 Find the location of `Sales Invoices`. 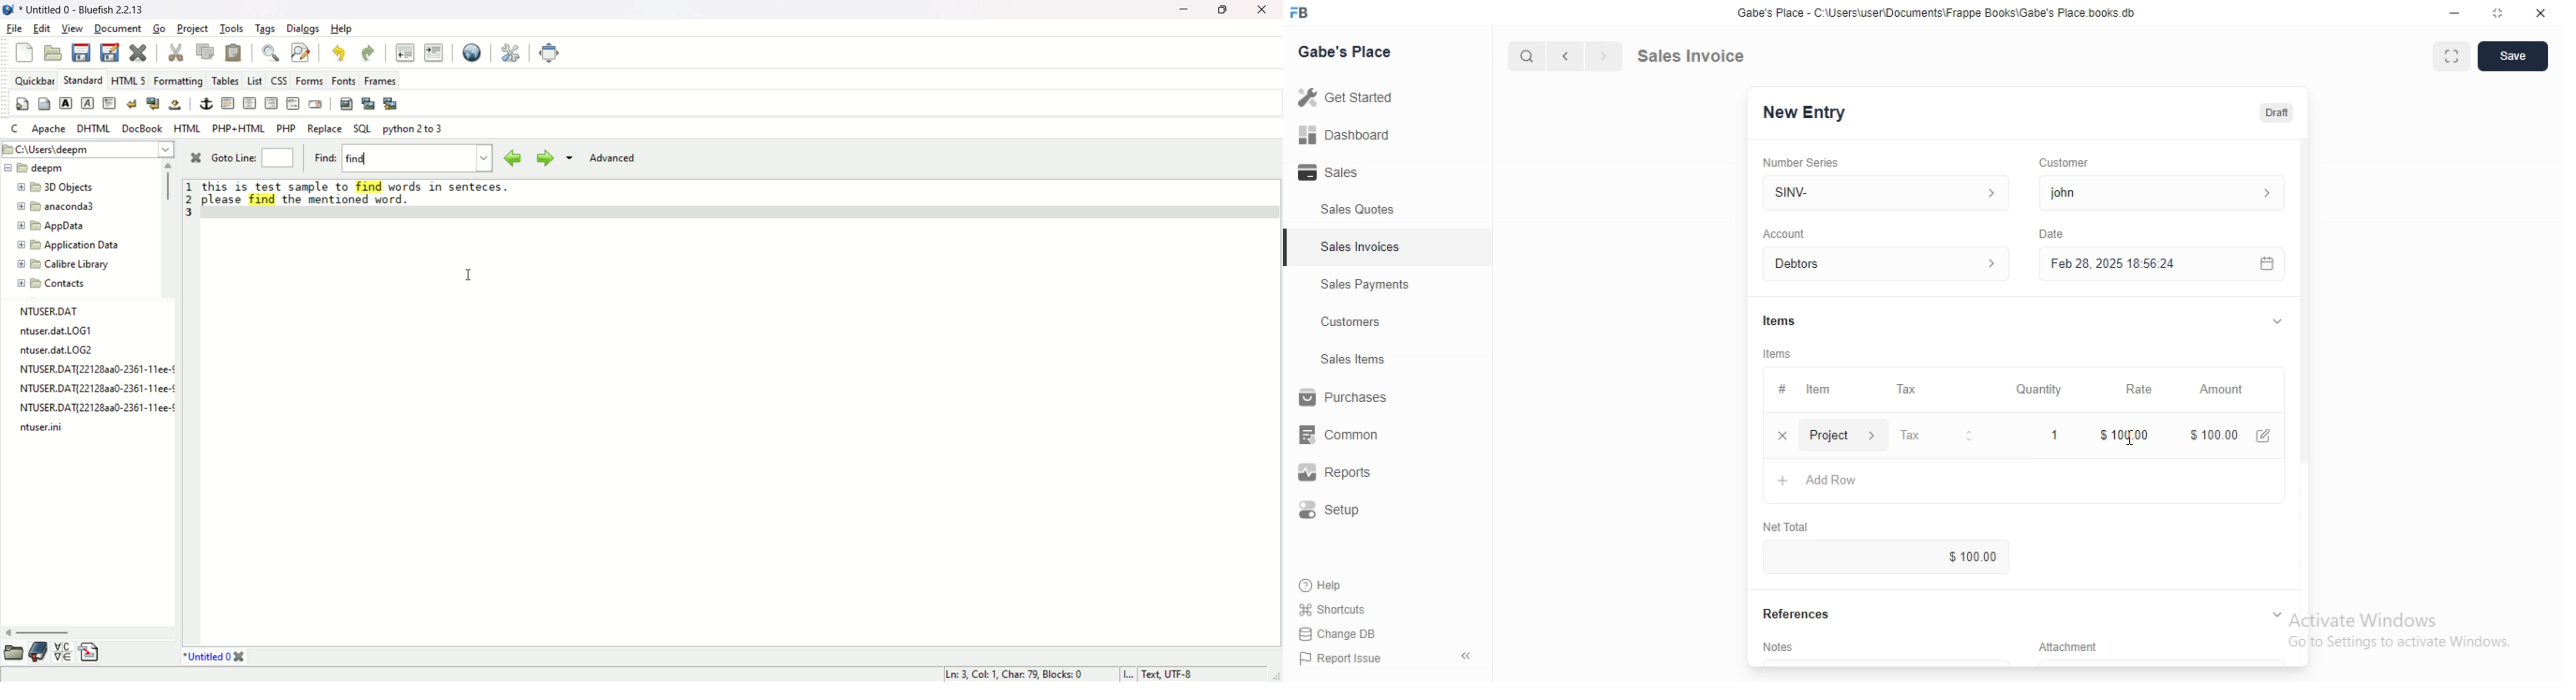

Sales Invoices is located at coordinates (1362, 247).